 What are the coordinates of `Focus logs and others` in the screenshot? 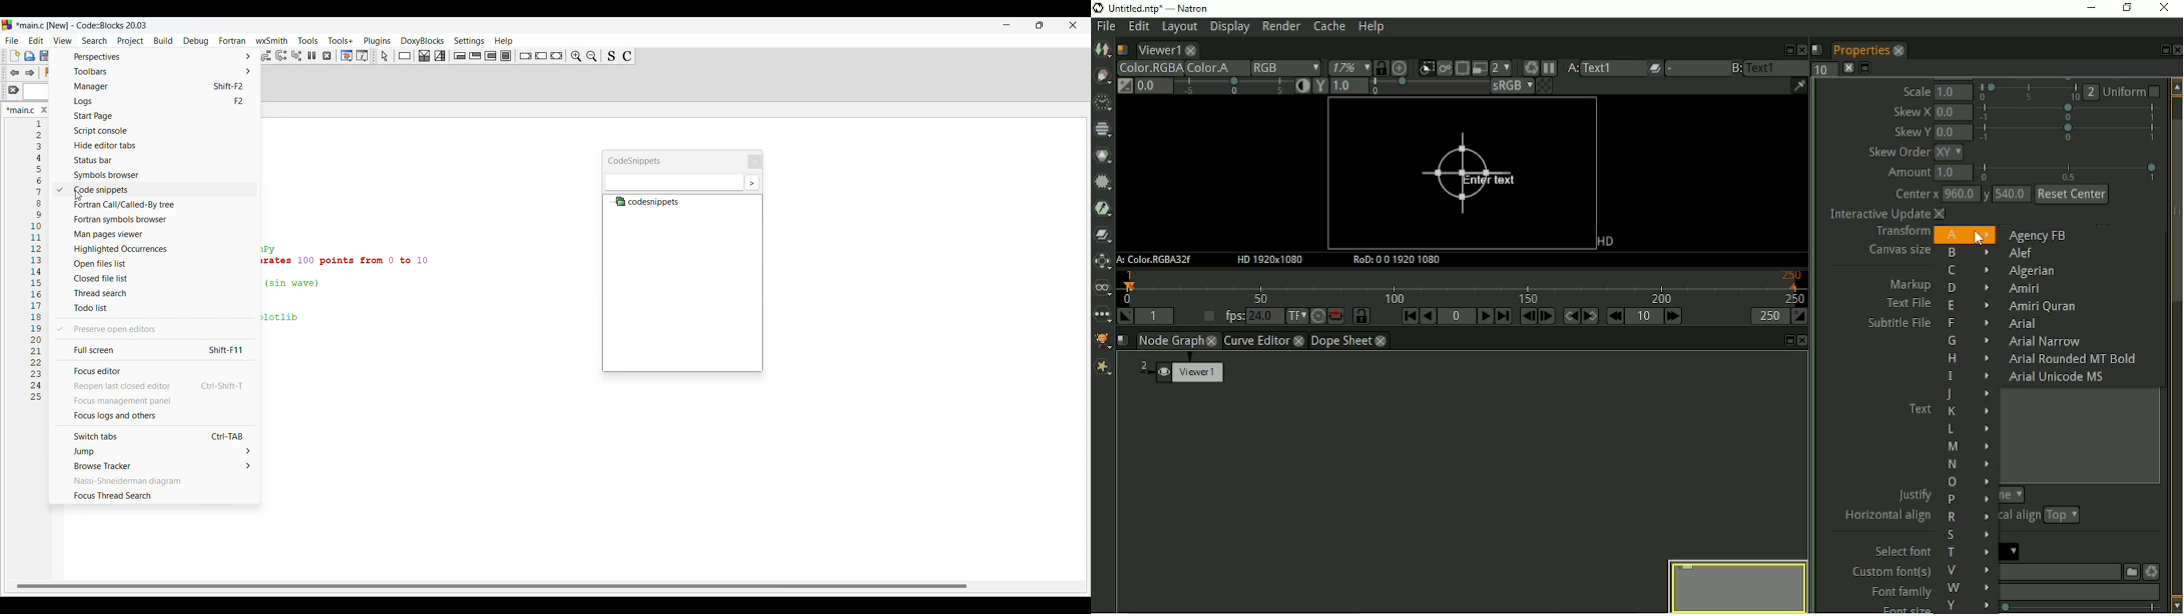 It's located at (155, 416).